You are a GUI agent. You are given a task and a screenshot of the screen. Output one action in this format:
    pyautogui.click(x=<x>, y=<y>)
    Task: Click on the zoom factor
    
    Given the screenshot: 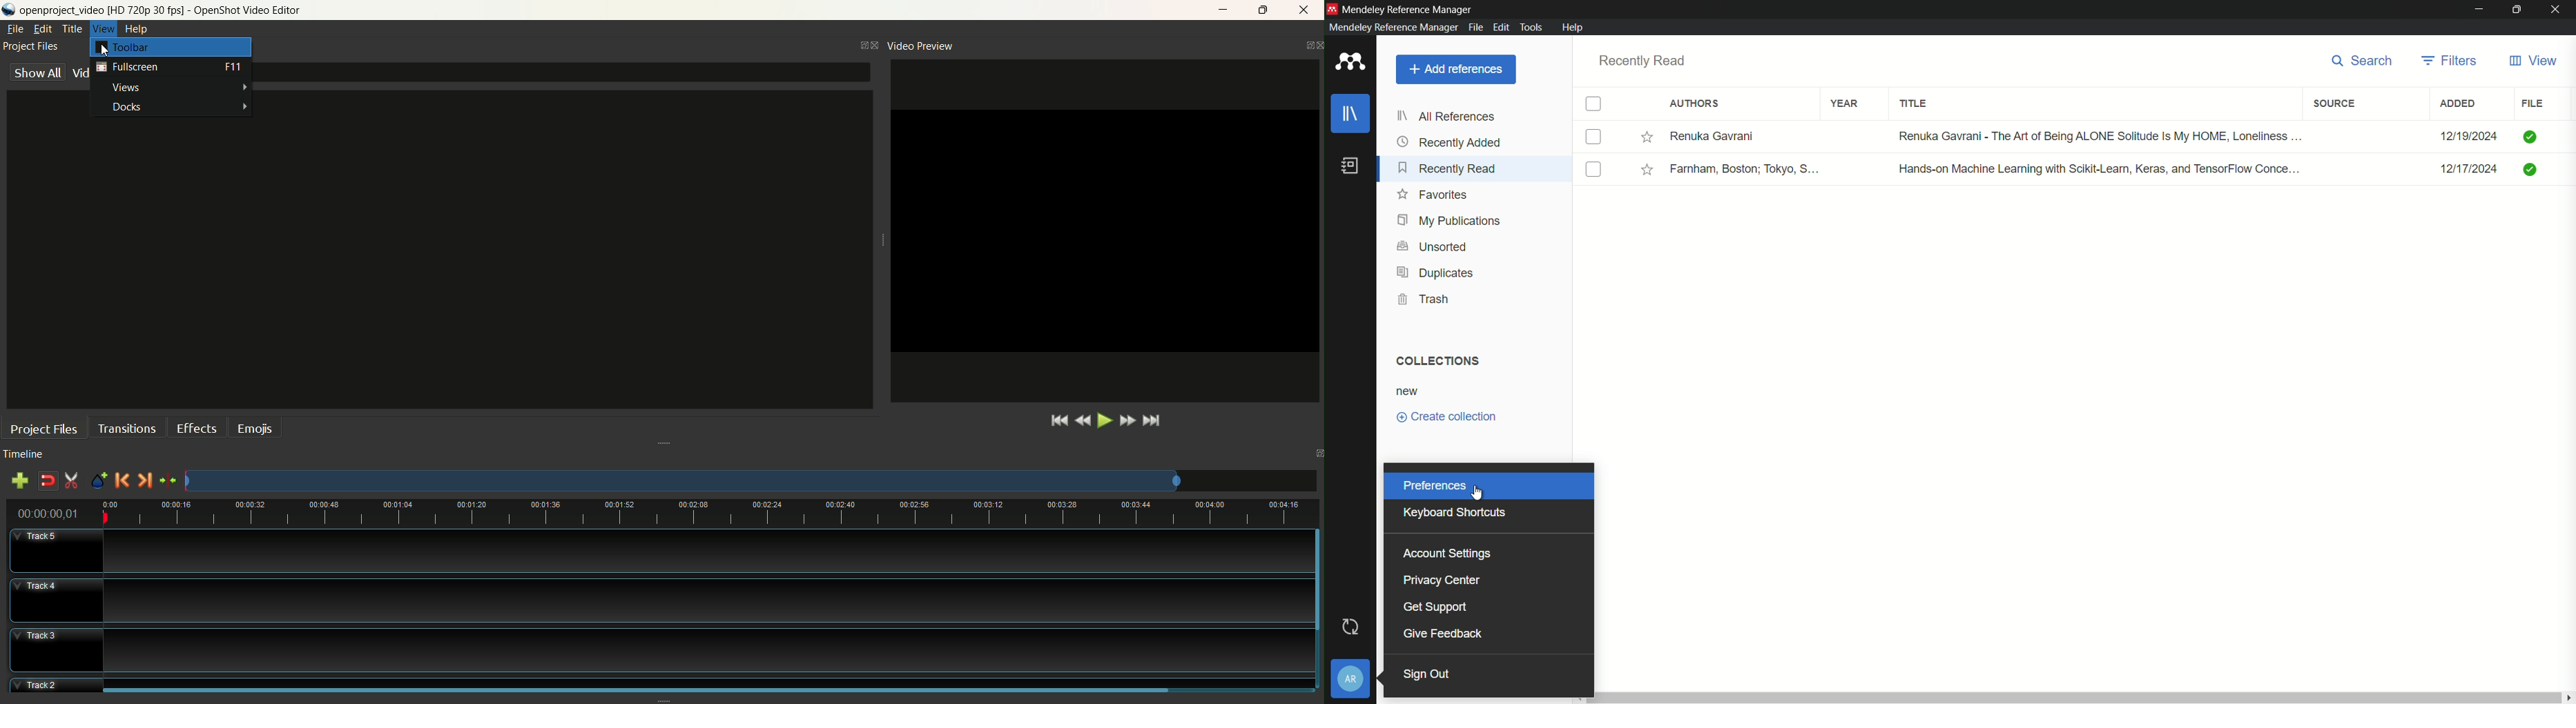 What is the action you would take?
    pyautogui.click(x=751, y=480)
    